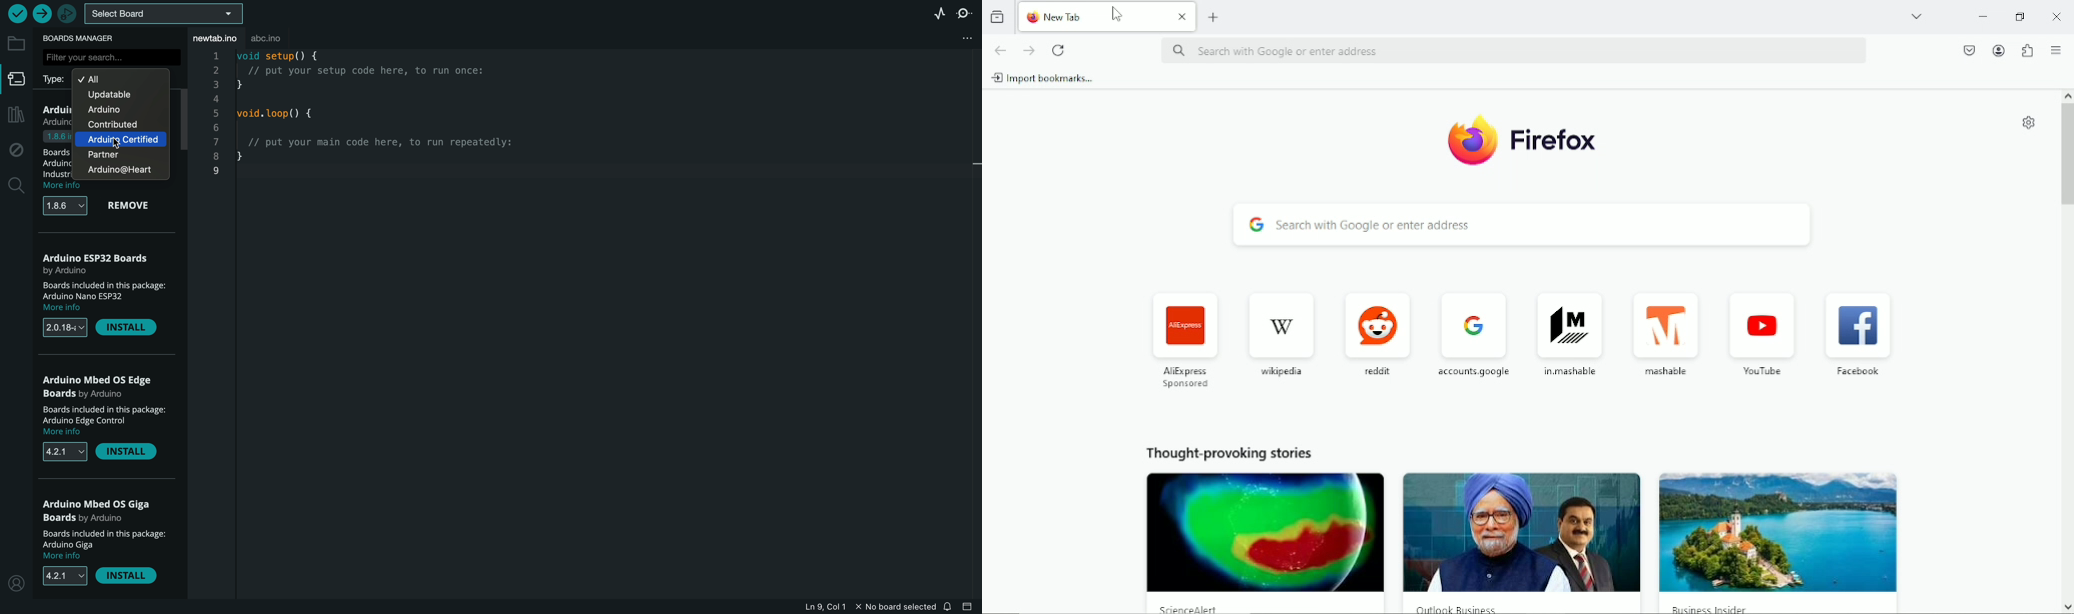 The height and width of the screenshot is (616, 2100). Describe the element at coordinates (105, 387) in the screenshot. I see `Mbed OS Boards` at that location.